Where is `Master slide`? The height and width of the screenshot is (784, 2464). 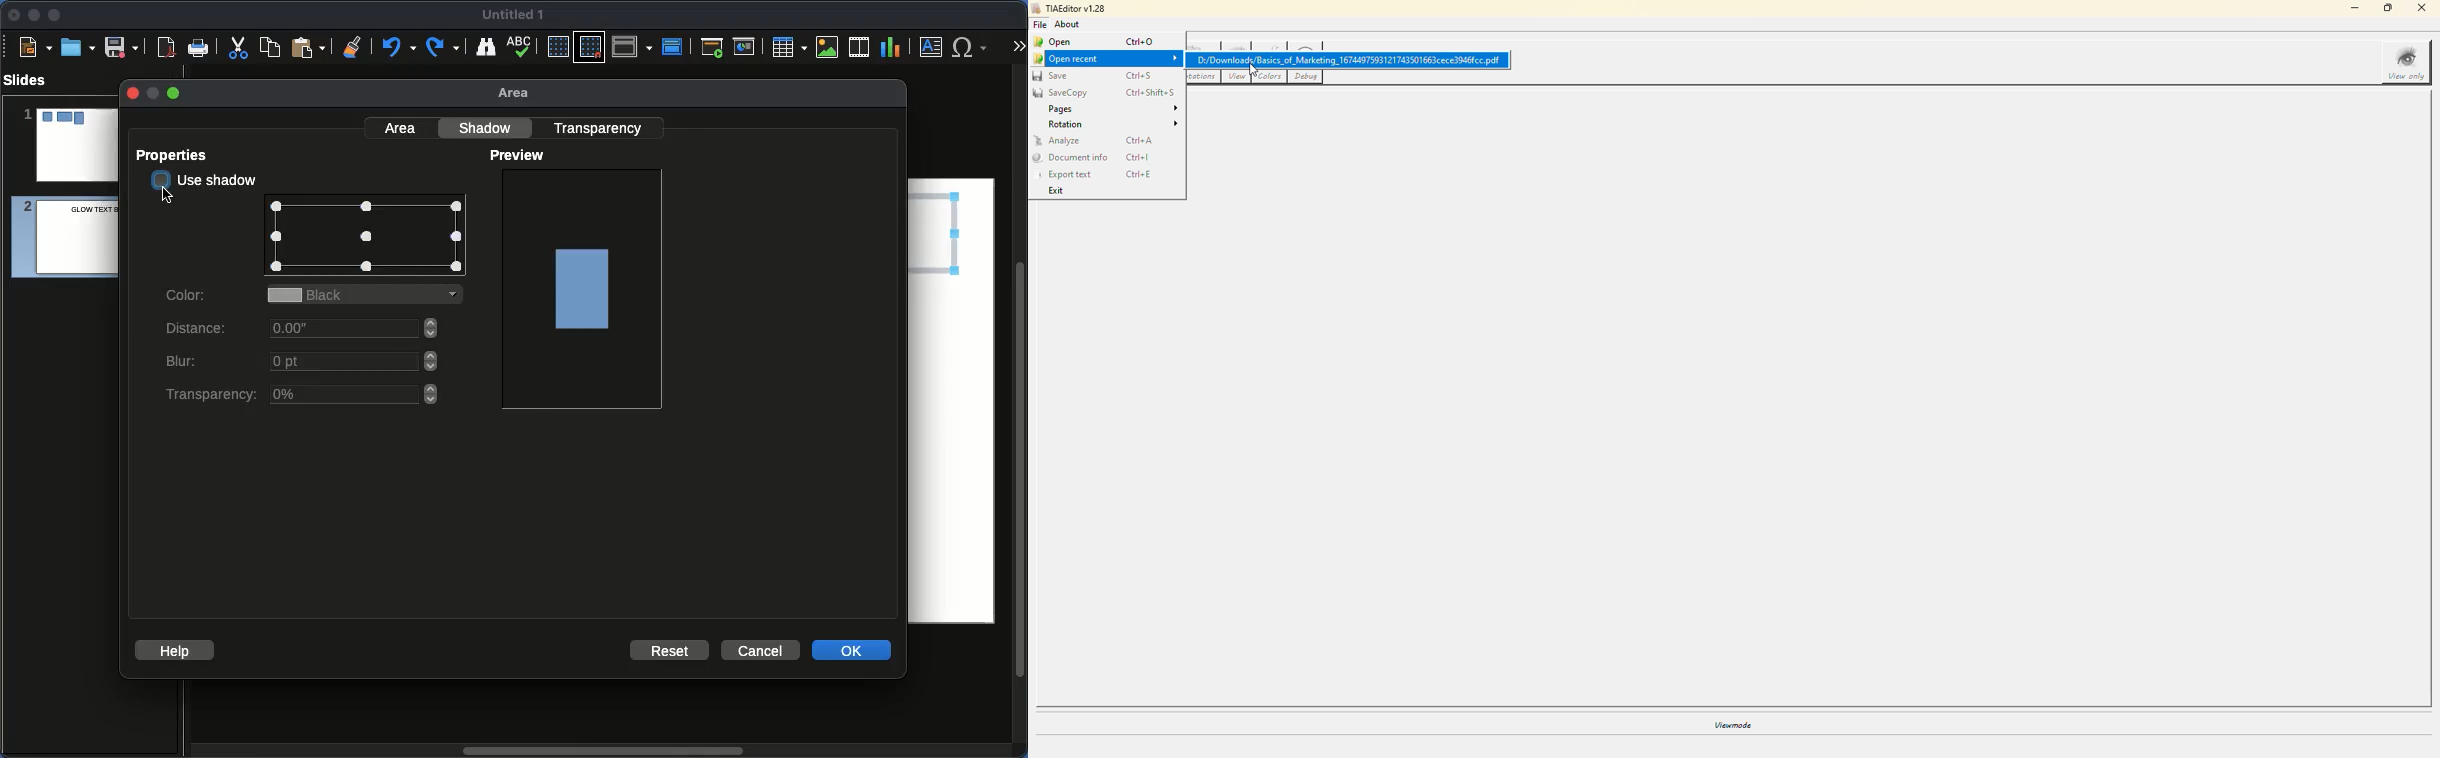 Master slide is located at coordinates (675, 46).